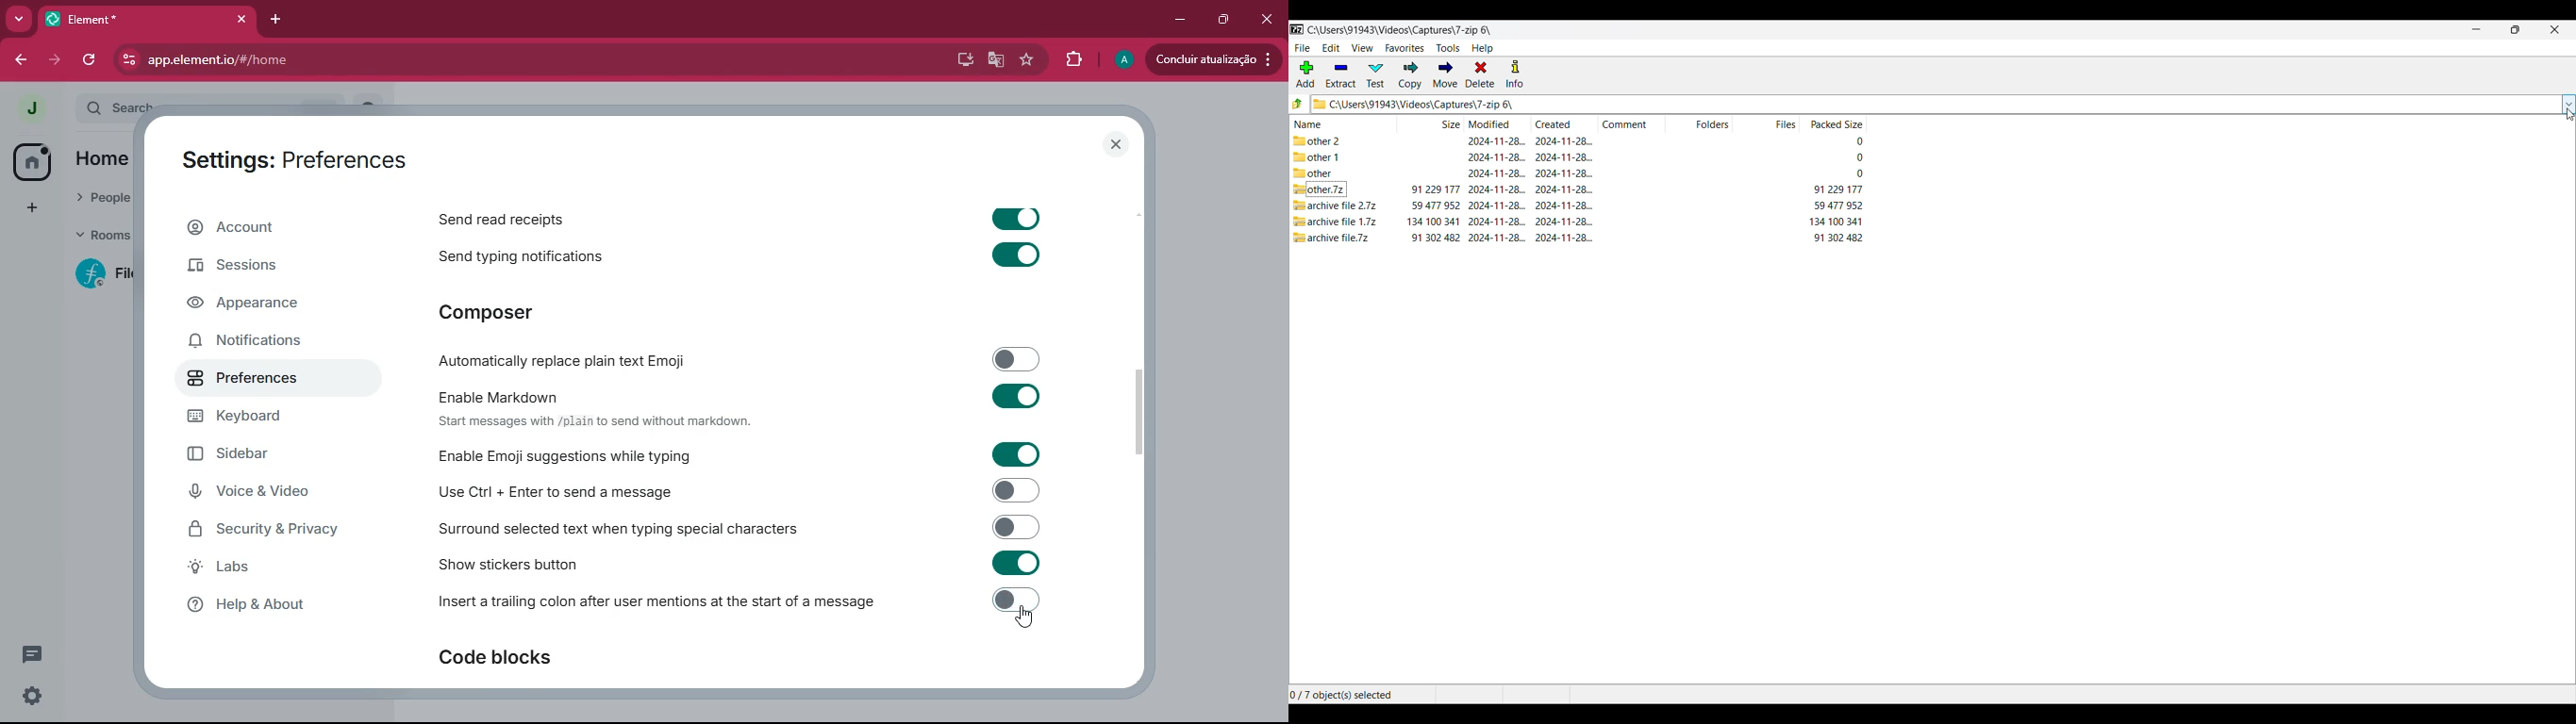 This screenshot has height=728, width=2576. I want to click on Packed size column, so click(1832, 123).